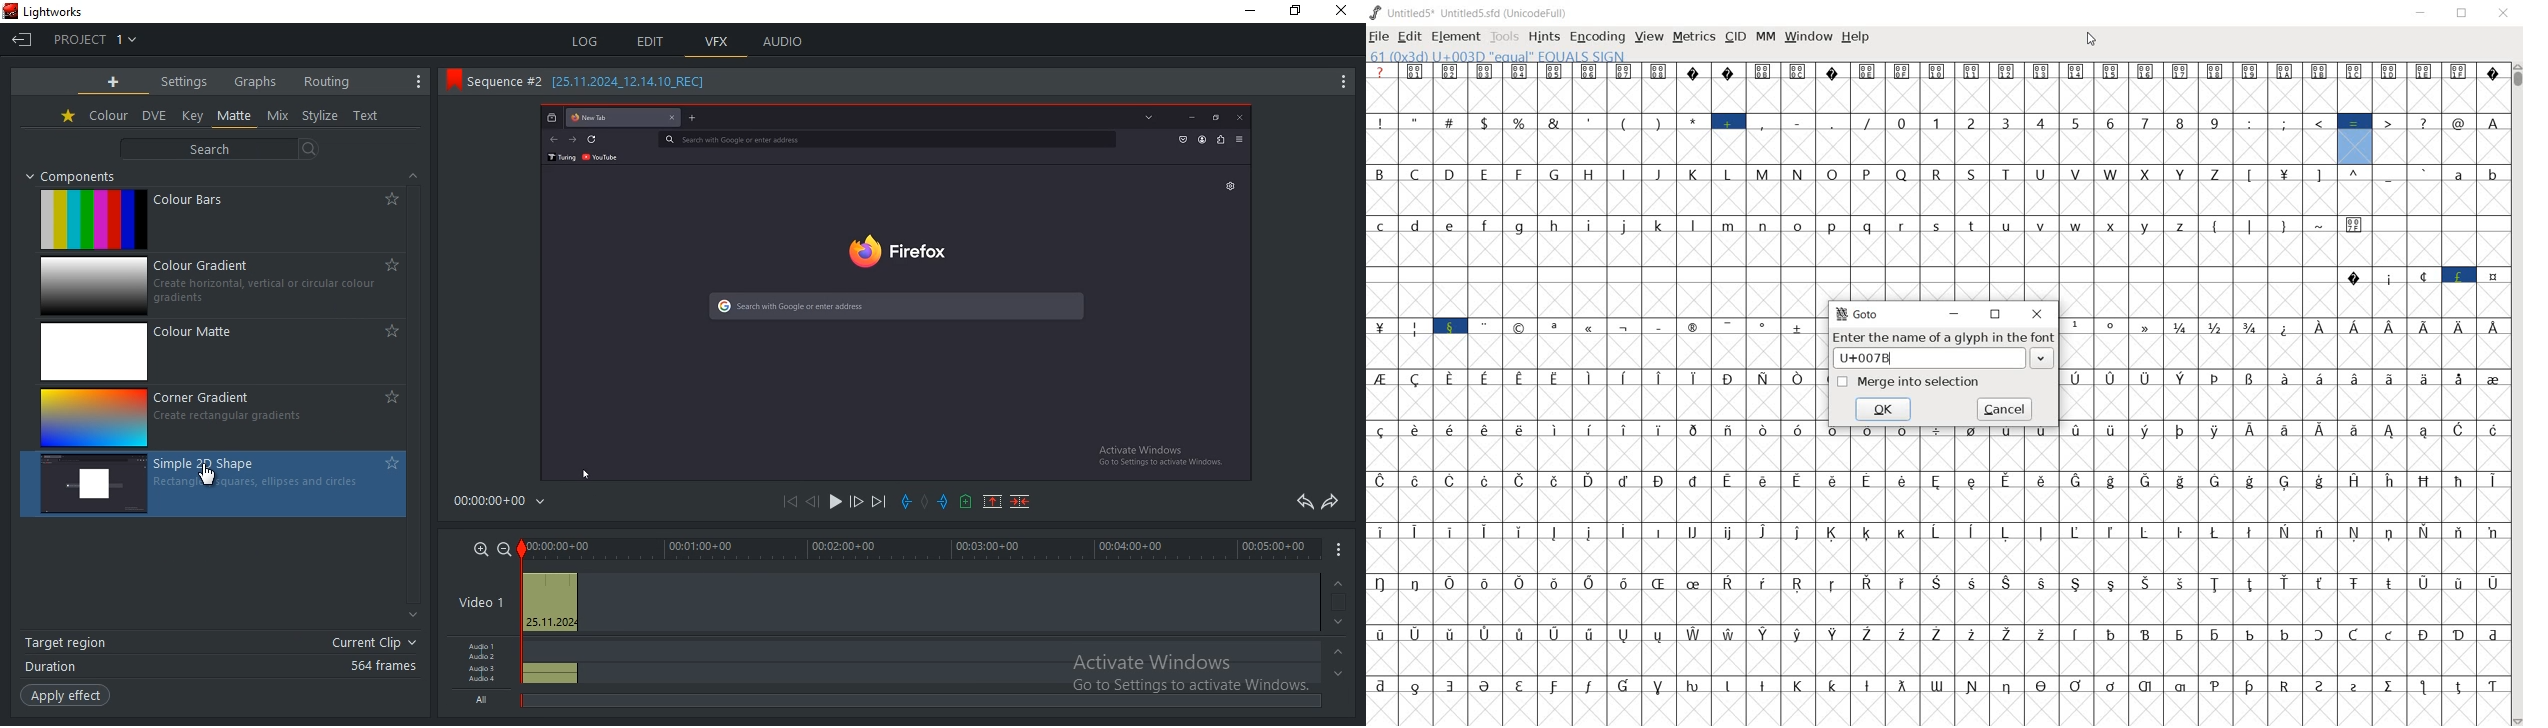 The height and width of the screenshot is (728, 2548). Describe the element at coordinates (278, 116) in the screenshot. I see `mix` at that location.